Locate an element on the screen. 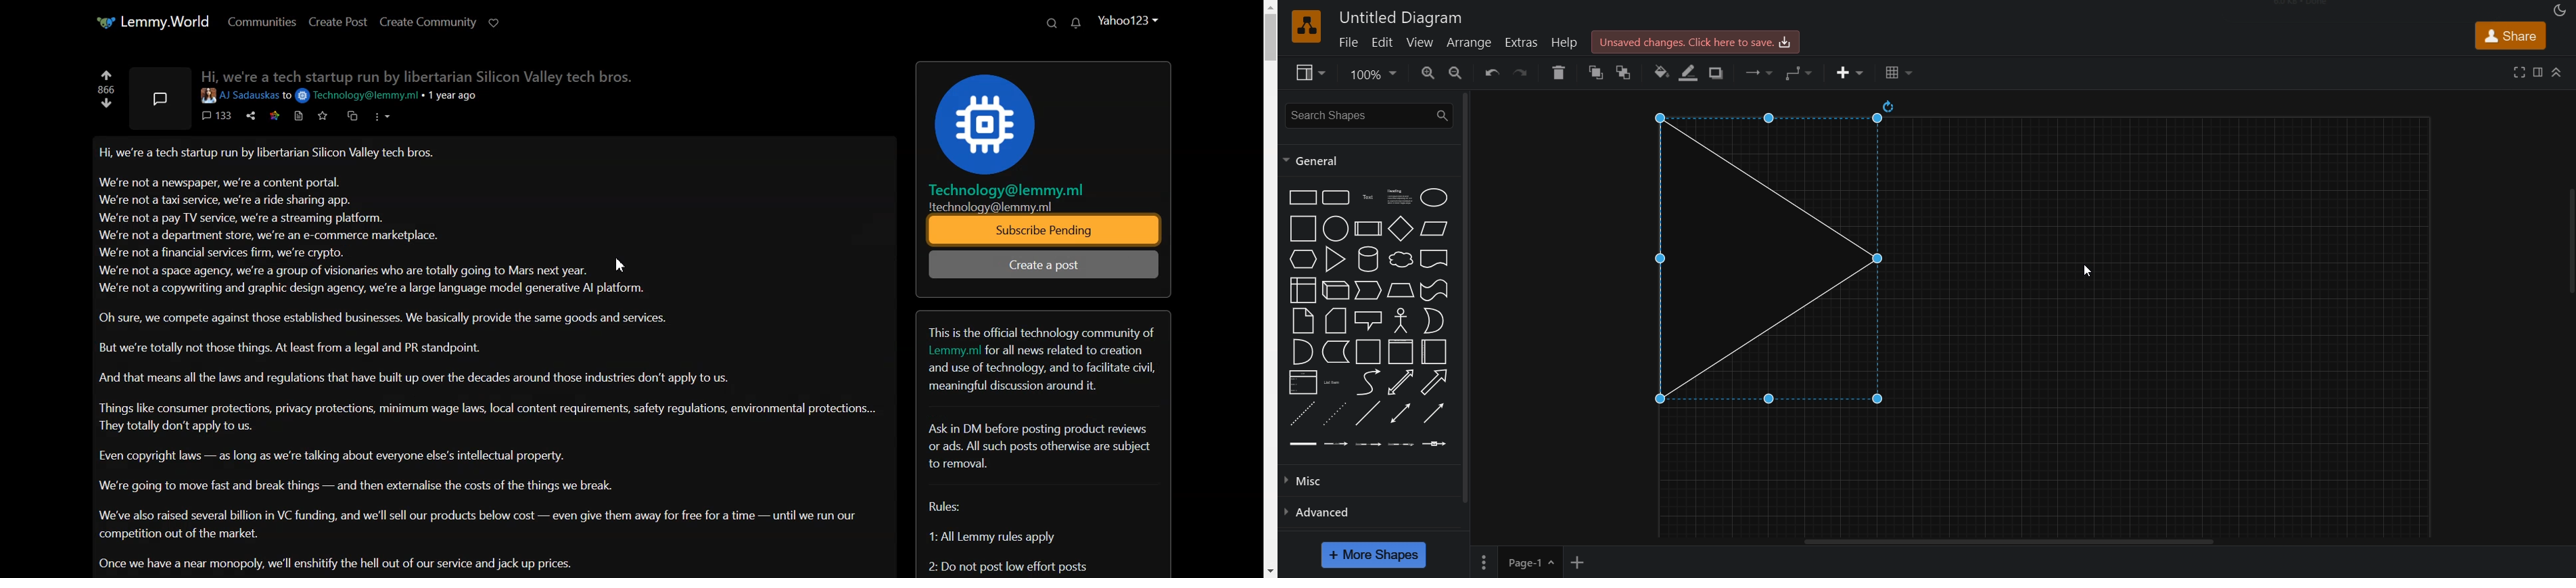 This screenshot has width=2576, height=588. User is located at coordinates (240, 96).